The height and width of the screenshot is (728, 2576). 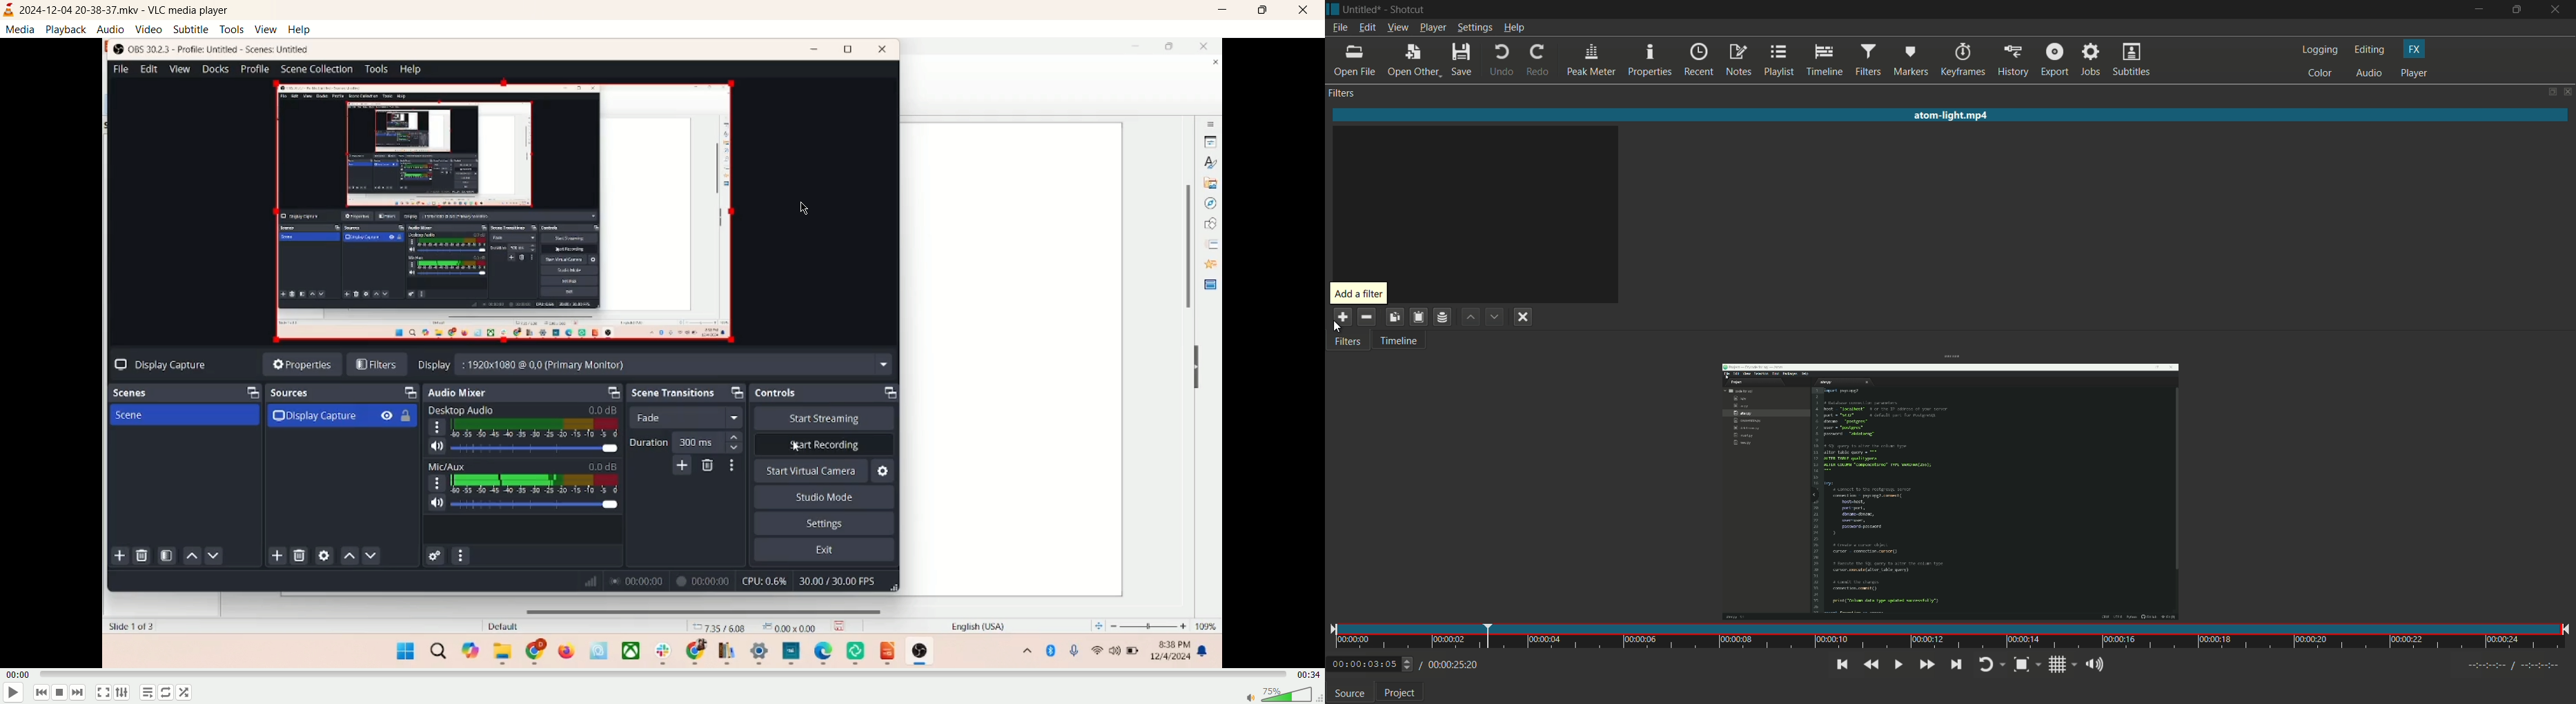 I want to click on minimize, so click(x=1219, y=13).